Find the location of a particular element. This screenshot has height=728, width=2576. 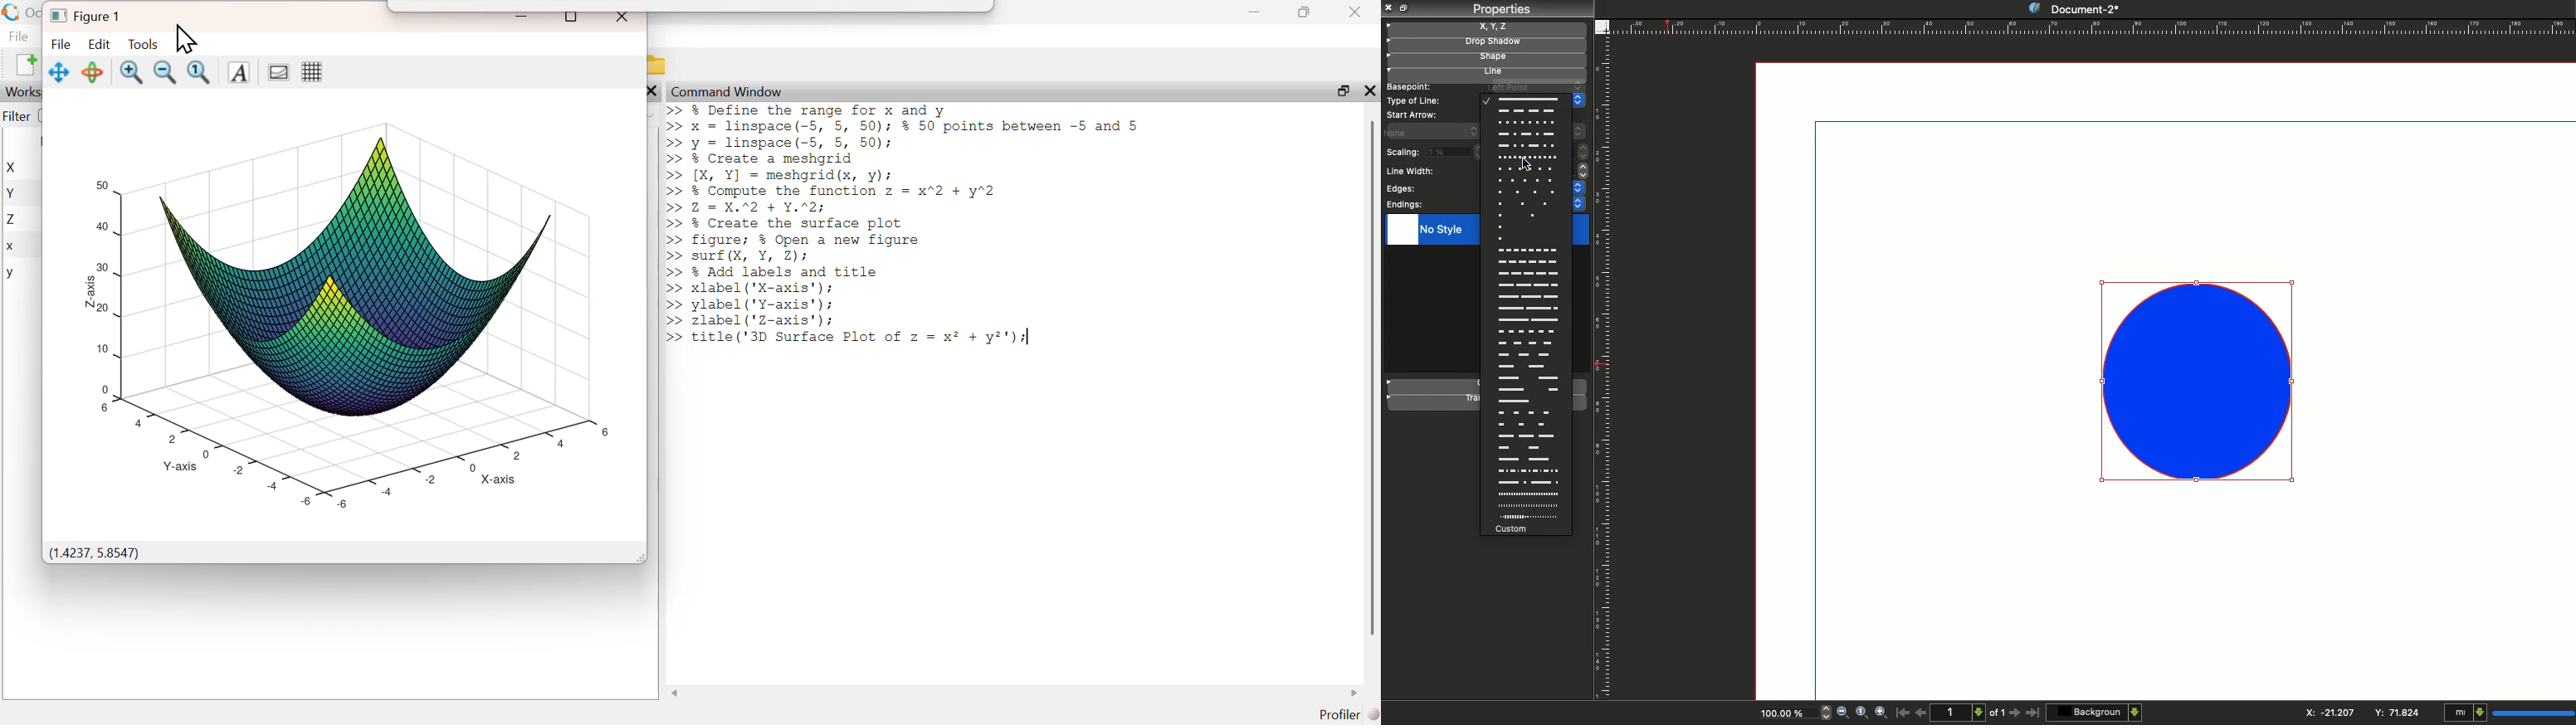

Figure 1 is located at coordinates (89, 15).